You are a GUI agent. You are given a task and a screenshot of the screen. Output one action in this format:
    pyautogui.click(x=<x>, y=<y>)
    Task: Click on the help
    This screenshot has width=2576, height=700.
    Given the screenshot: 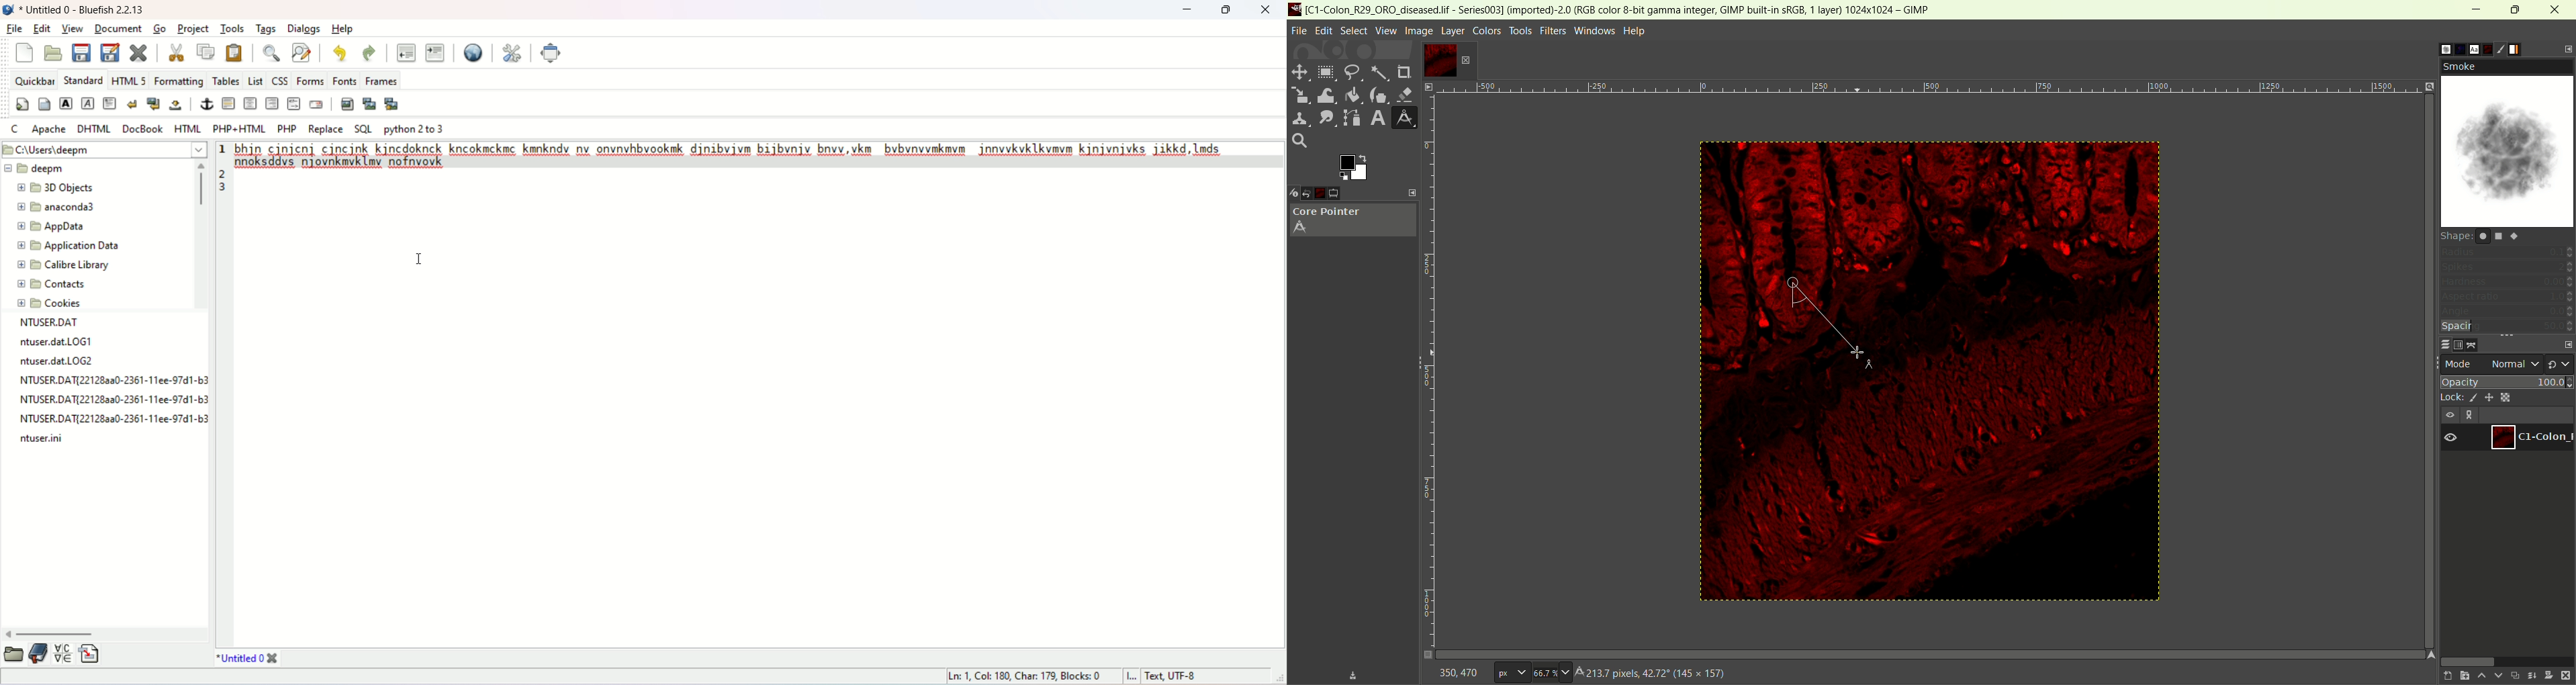 What is the action you would take?
    pyautogui.click(x=1636, y=32)
    